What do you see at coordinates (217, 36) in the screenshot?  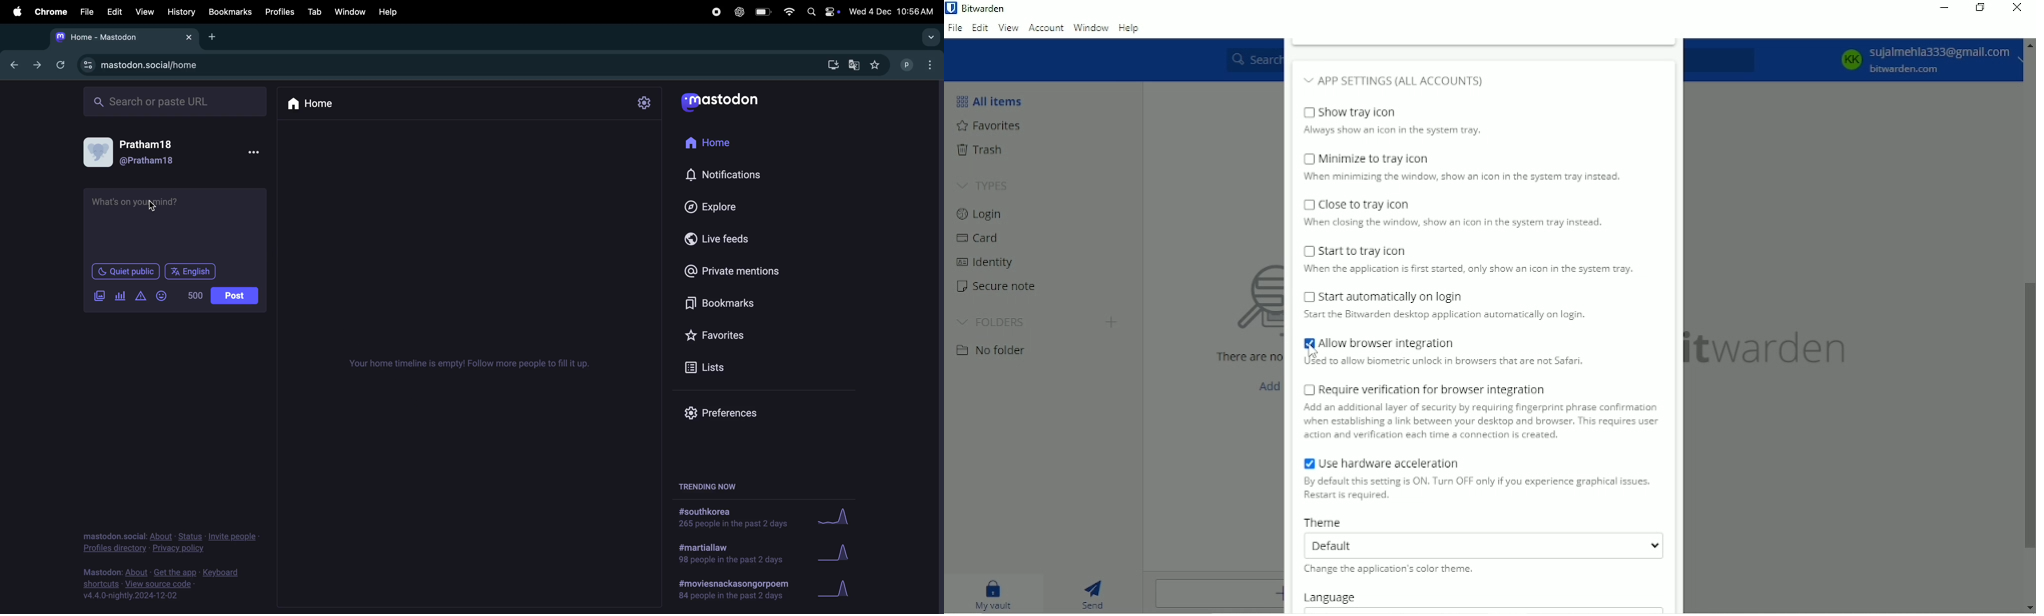 I see `add tab` at bounding box center [217, 36].